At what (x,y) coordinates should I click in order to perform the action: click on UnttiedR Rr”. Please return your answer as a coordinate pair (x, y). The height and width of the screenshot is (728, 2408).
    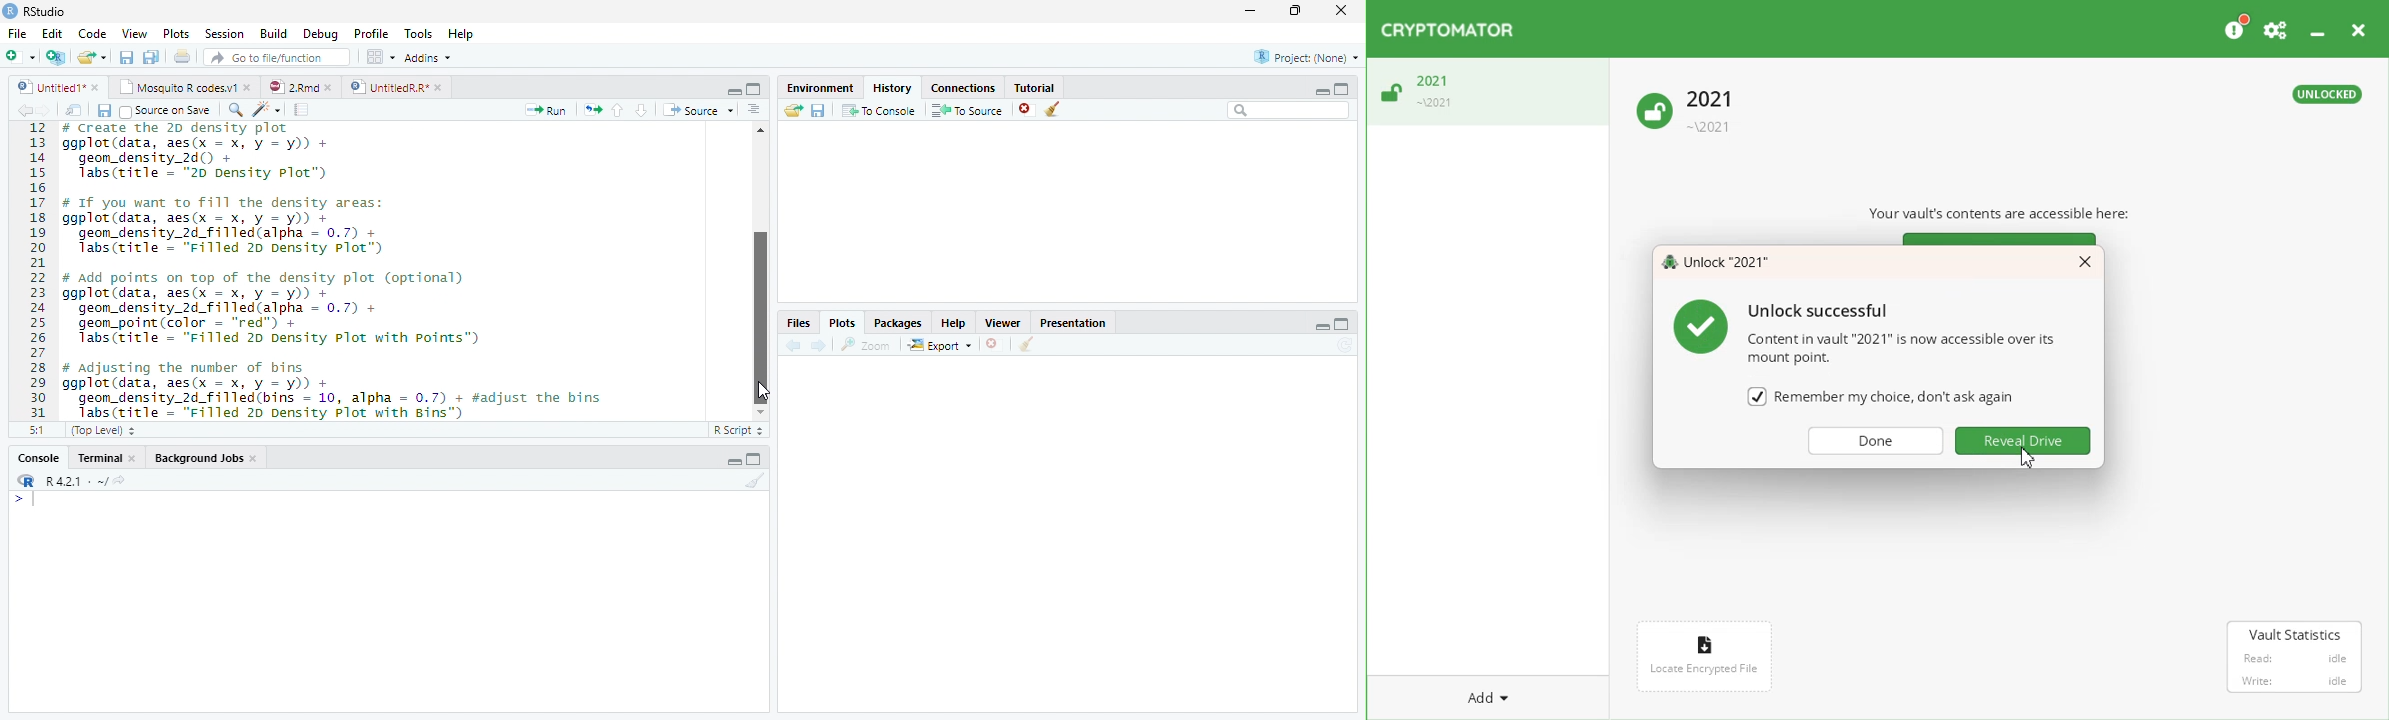
    Looking at the image, I should click on (387, 86).